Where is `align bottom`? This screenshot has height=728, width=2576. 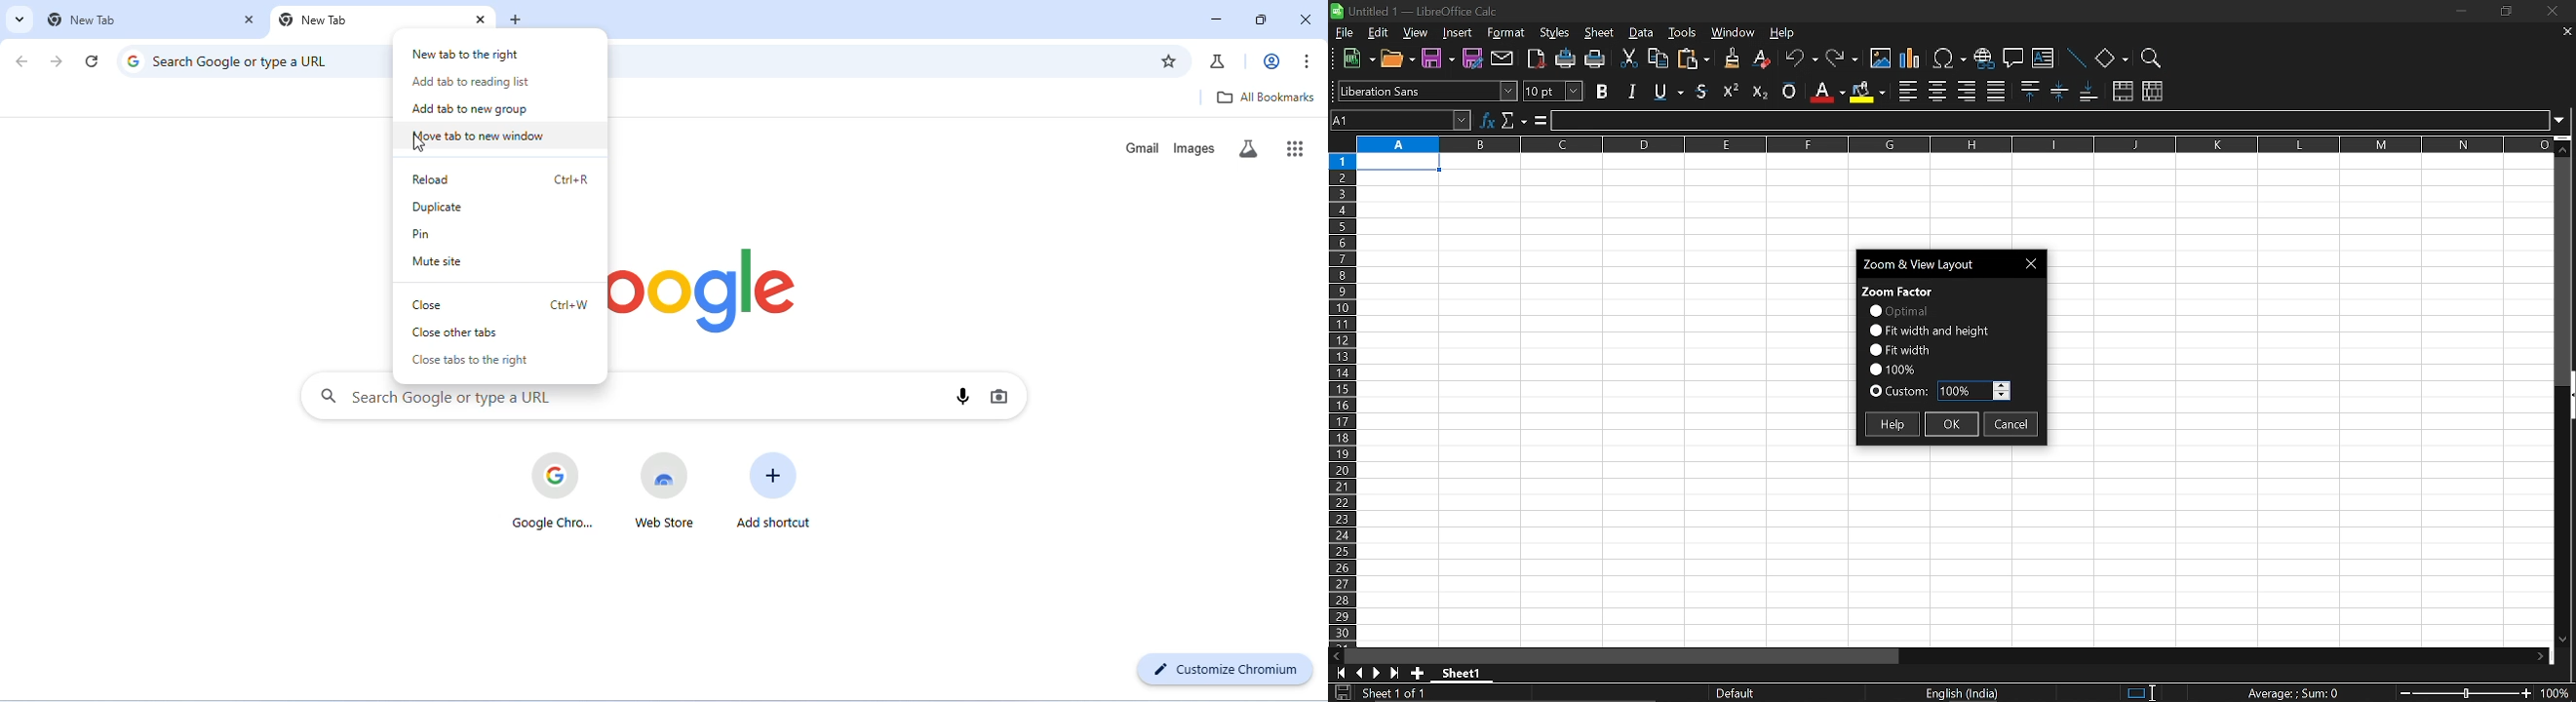 align bottom is located at coordinates (2090, 93).